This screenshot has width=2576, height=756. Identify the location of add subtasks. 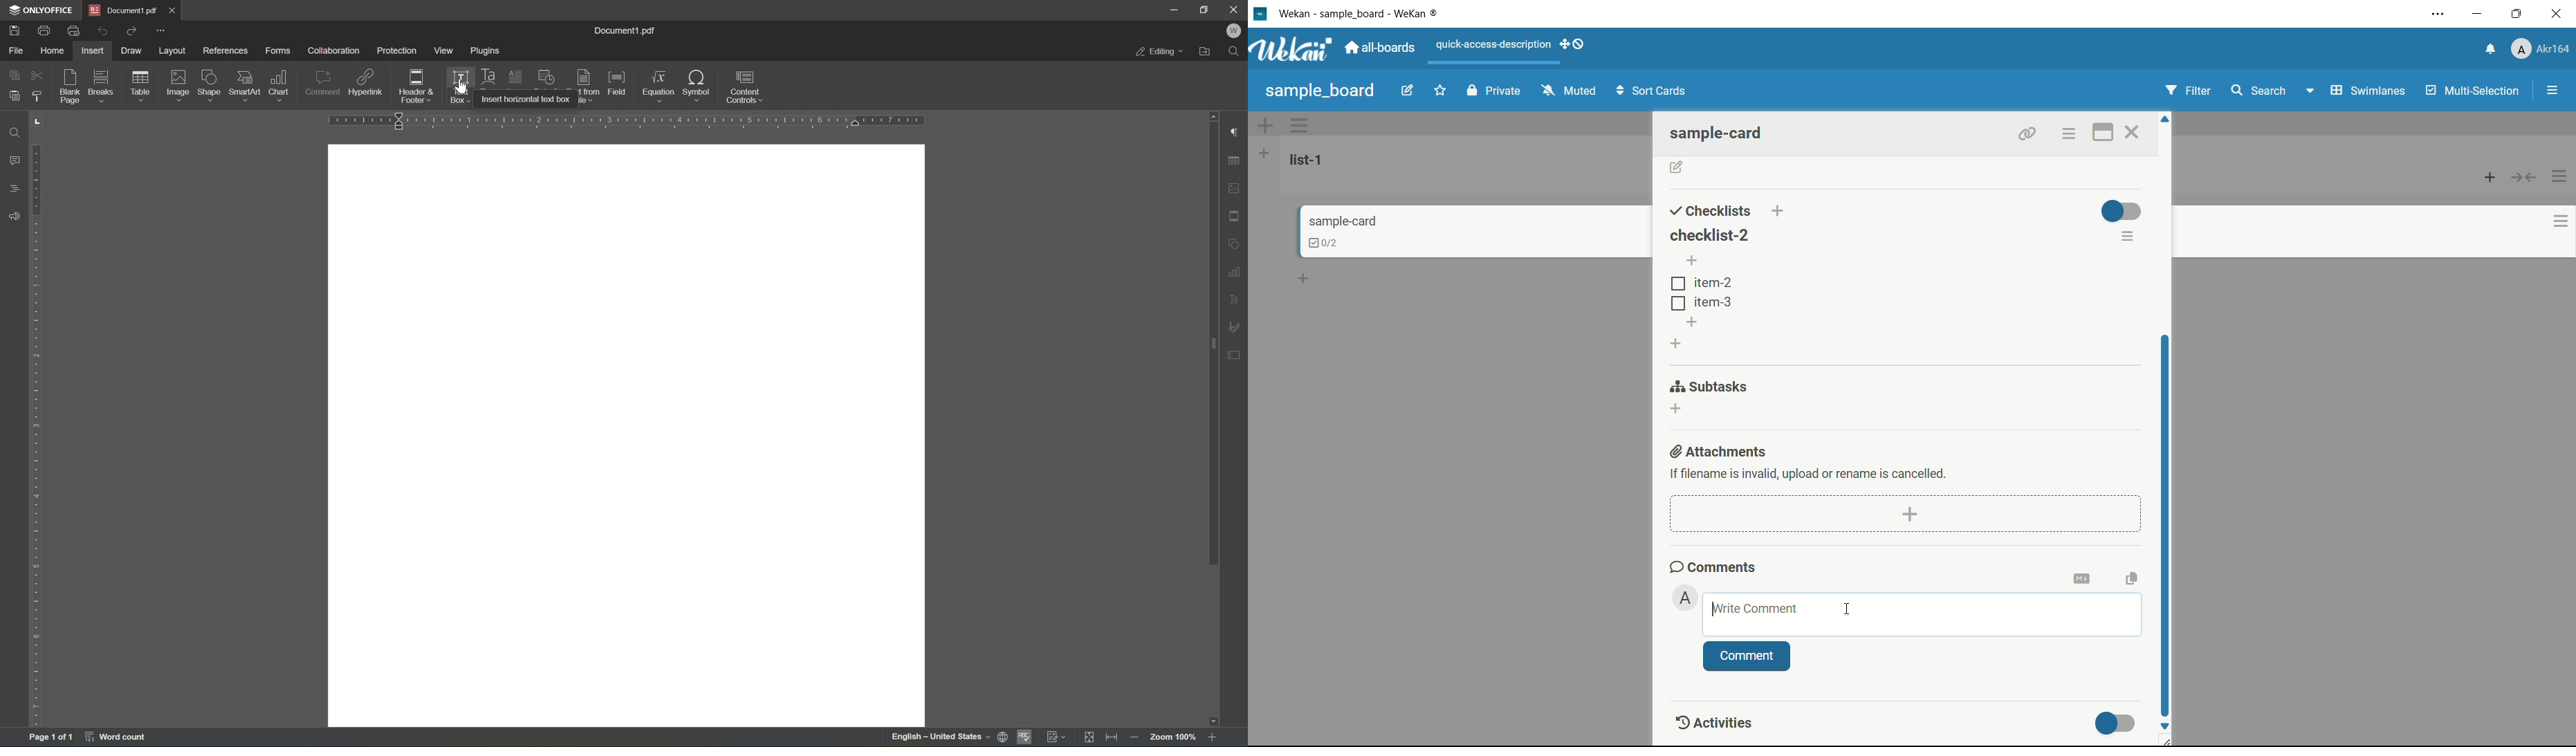
(1677, 409).